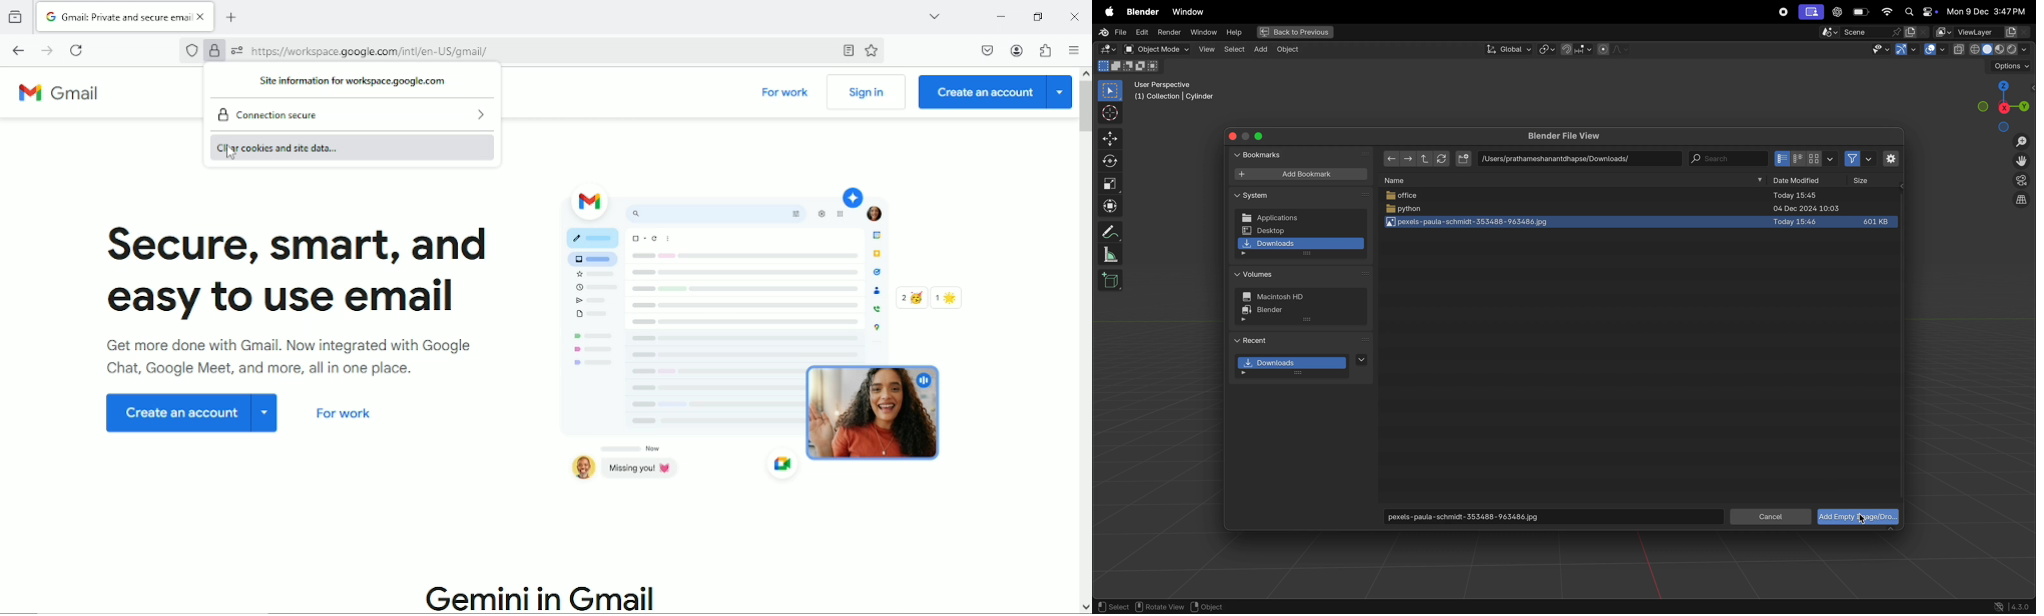 This screenshot has width=2044, height=616. What do you see at coordinates (1278, 297) in the screenshot?
I see `hd` at bounding box center [1278, 297].